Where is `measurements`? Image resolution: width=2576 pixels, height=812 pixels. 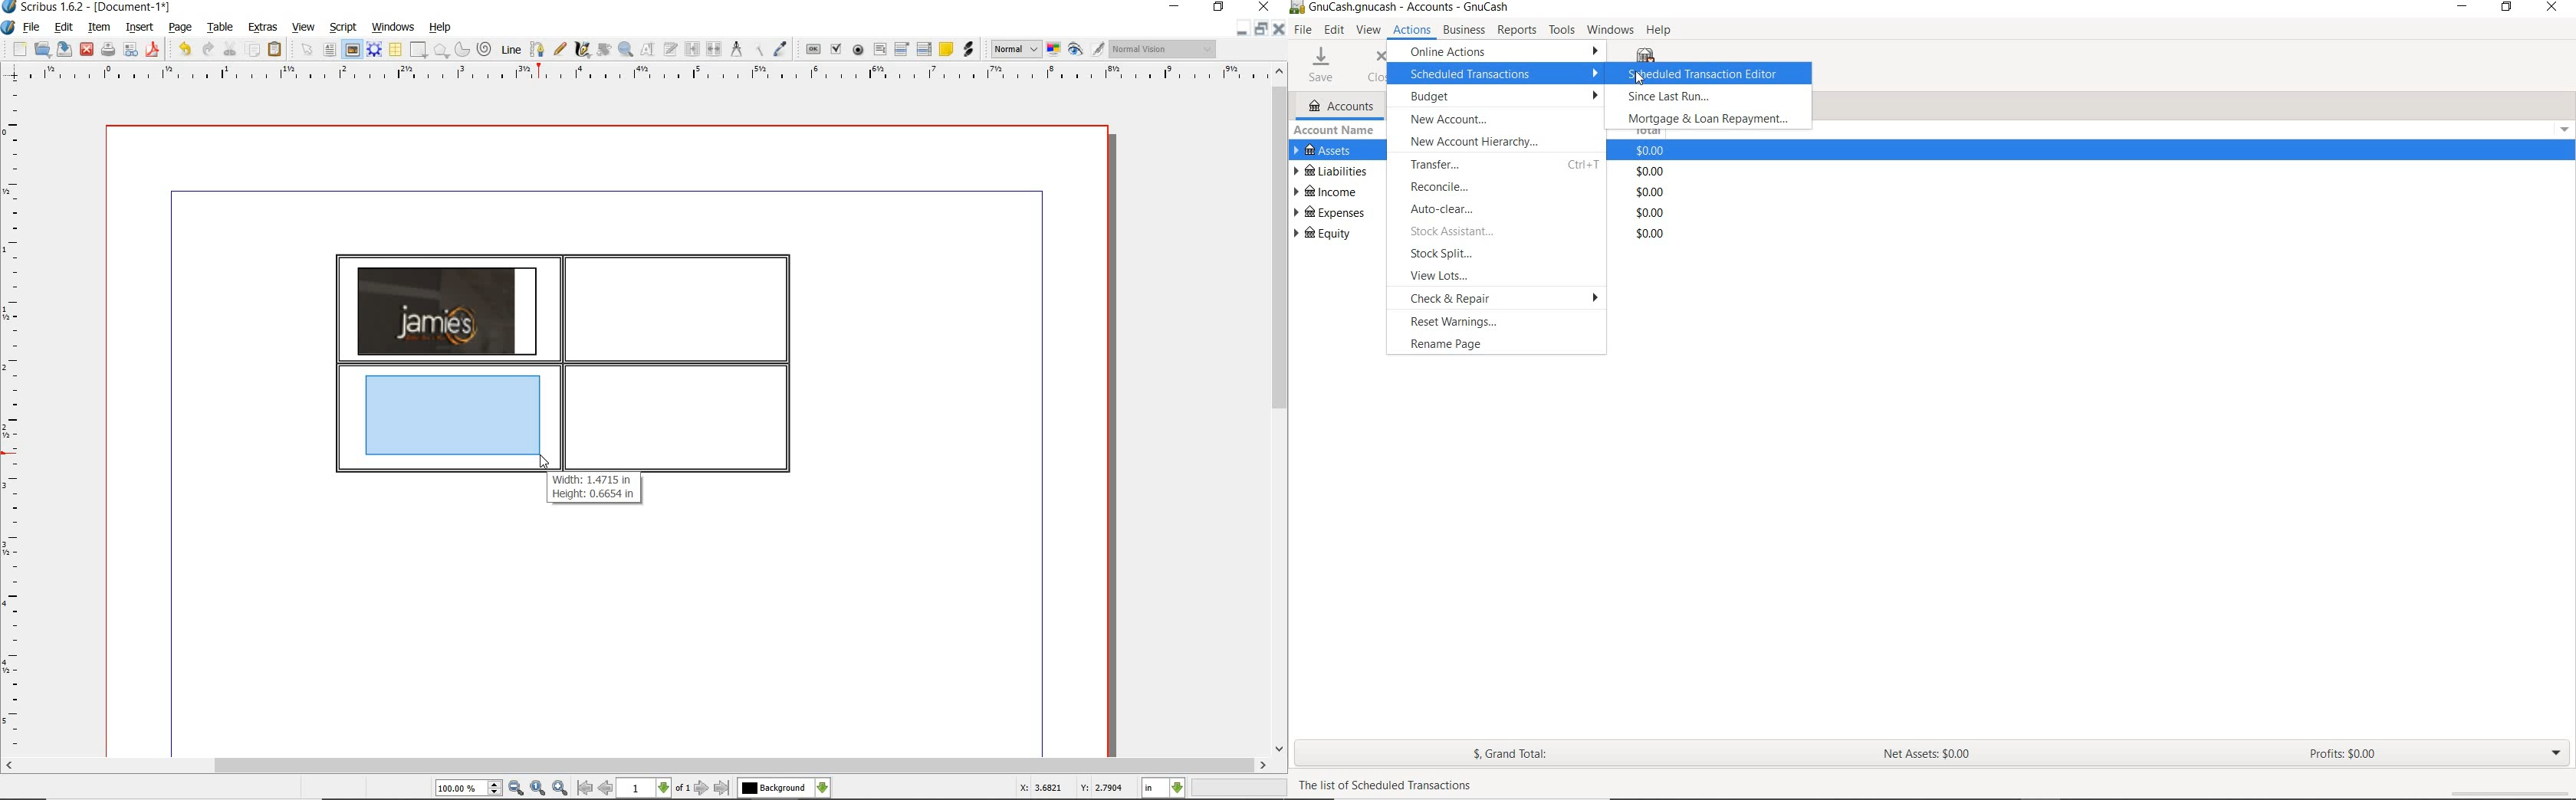 measurements is located at coordinates (737, 49).